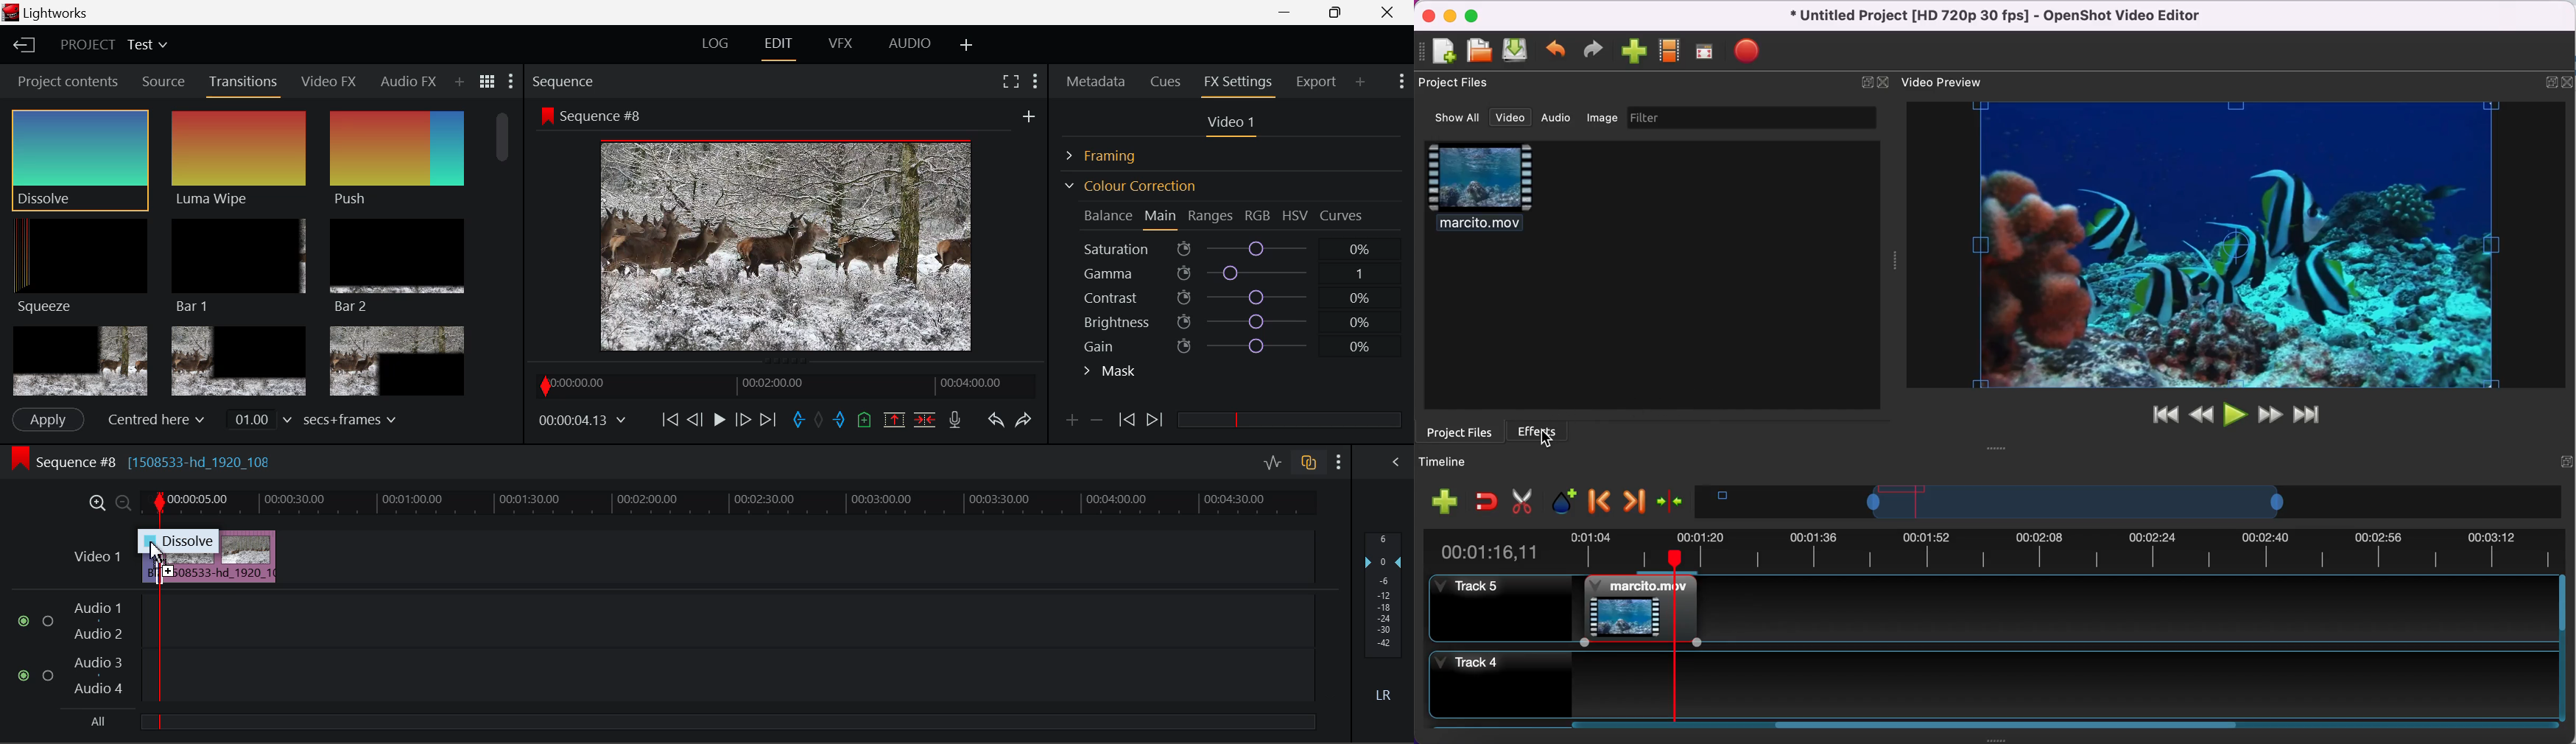 The image size is (2576, 756). Describe the element at coordinates (1361, 81) in the screenshot. I see `Add Panel` at that location.